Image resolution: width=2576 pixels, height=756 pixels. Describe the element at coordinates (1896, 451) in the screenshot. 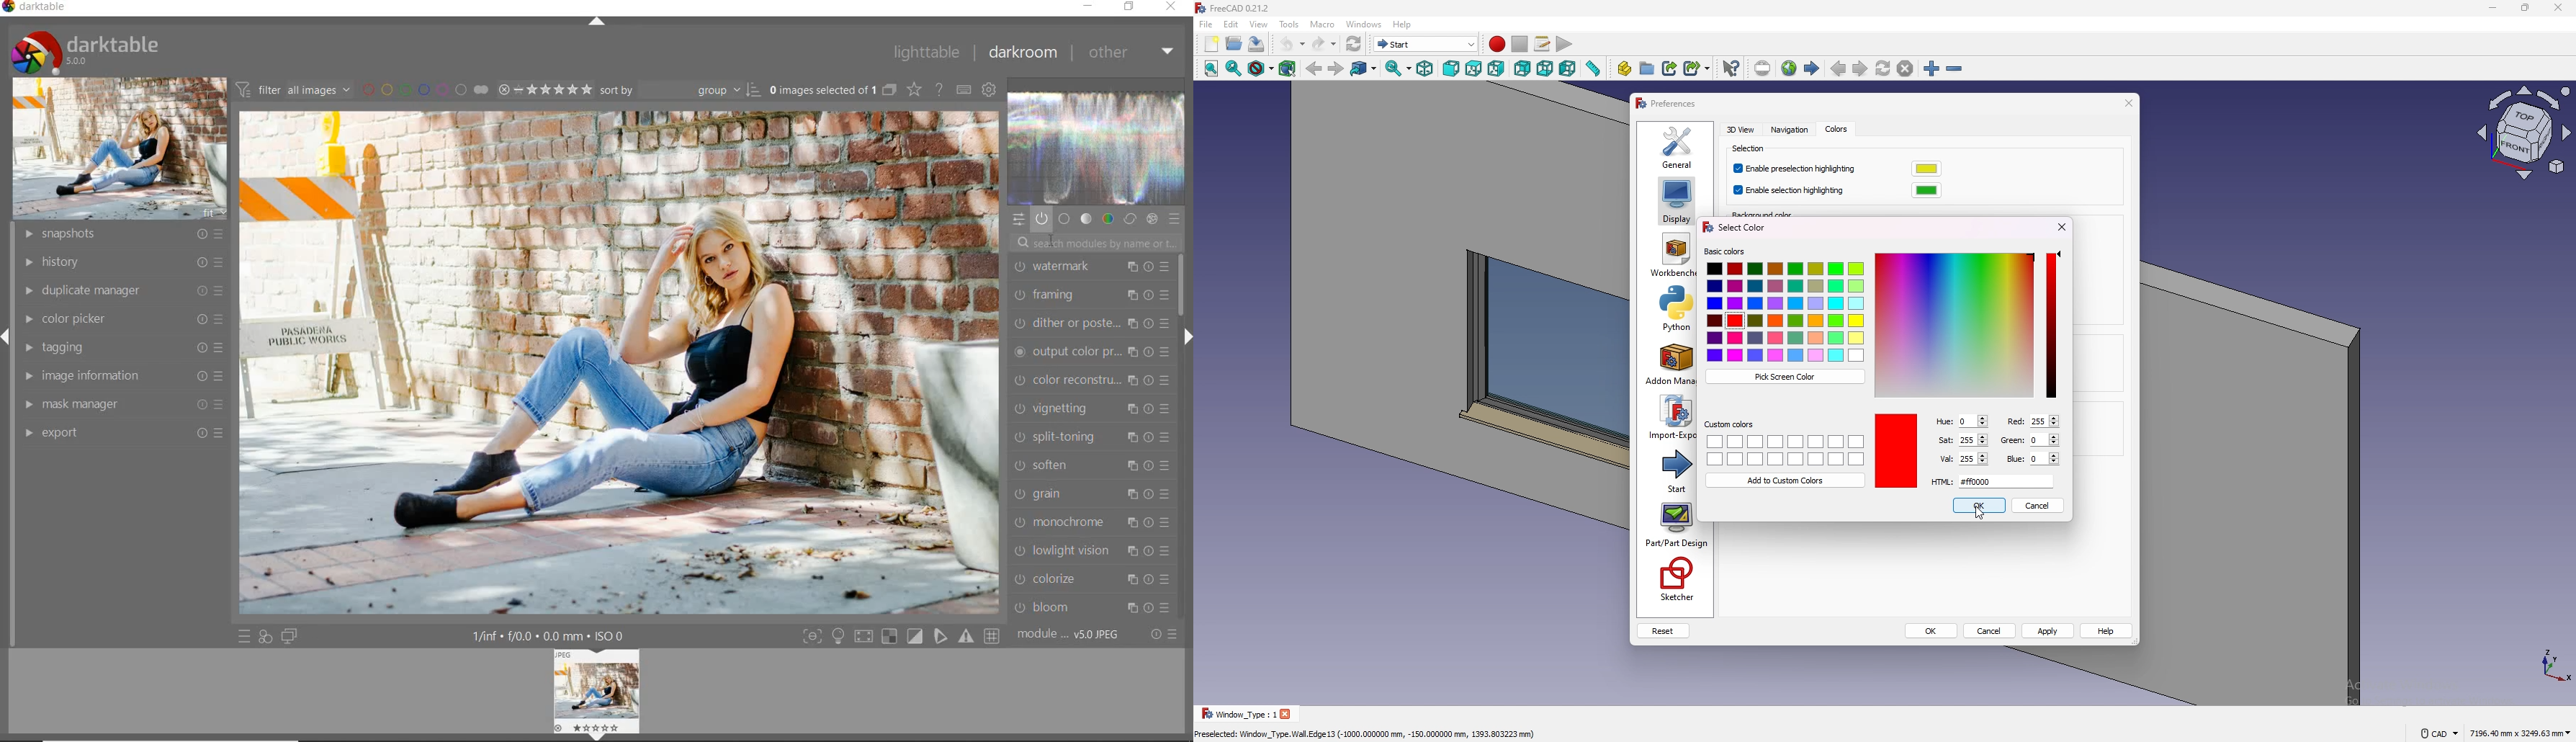

I see `color shade` at that location.